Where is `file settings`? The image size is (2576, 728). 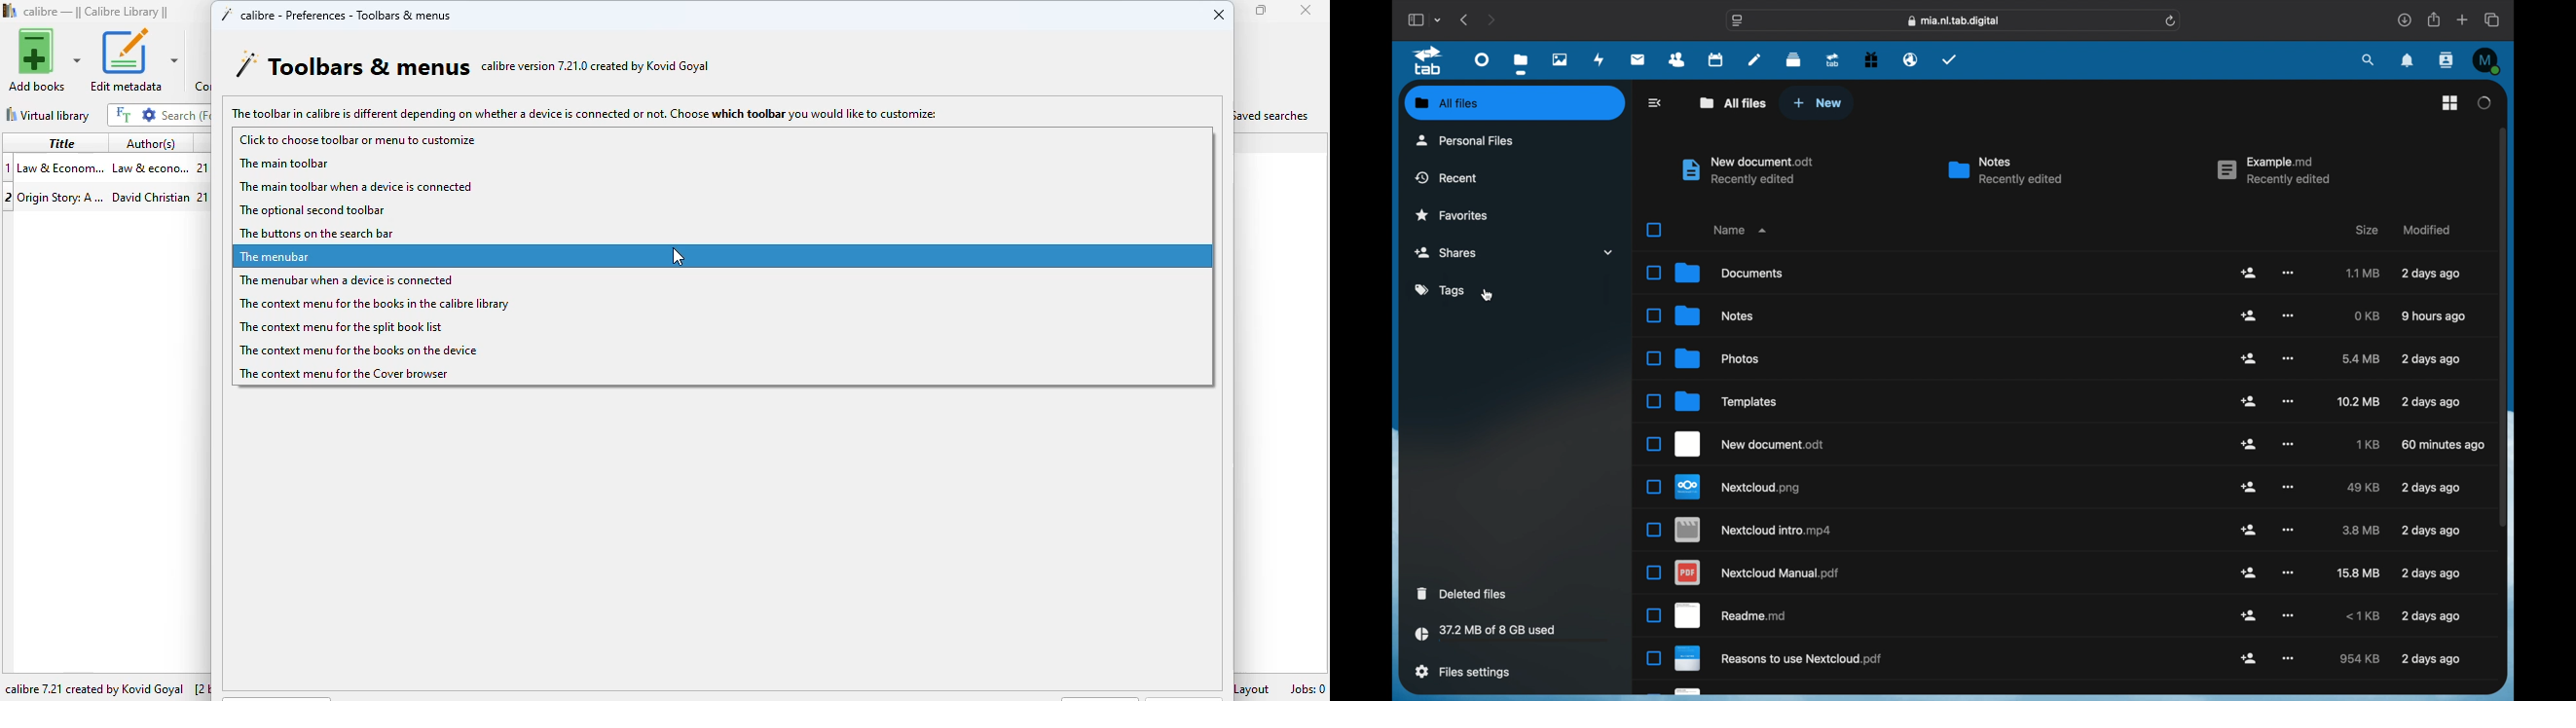
file settings is located at coordinates (1463, 672).